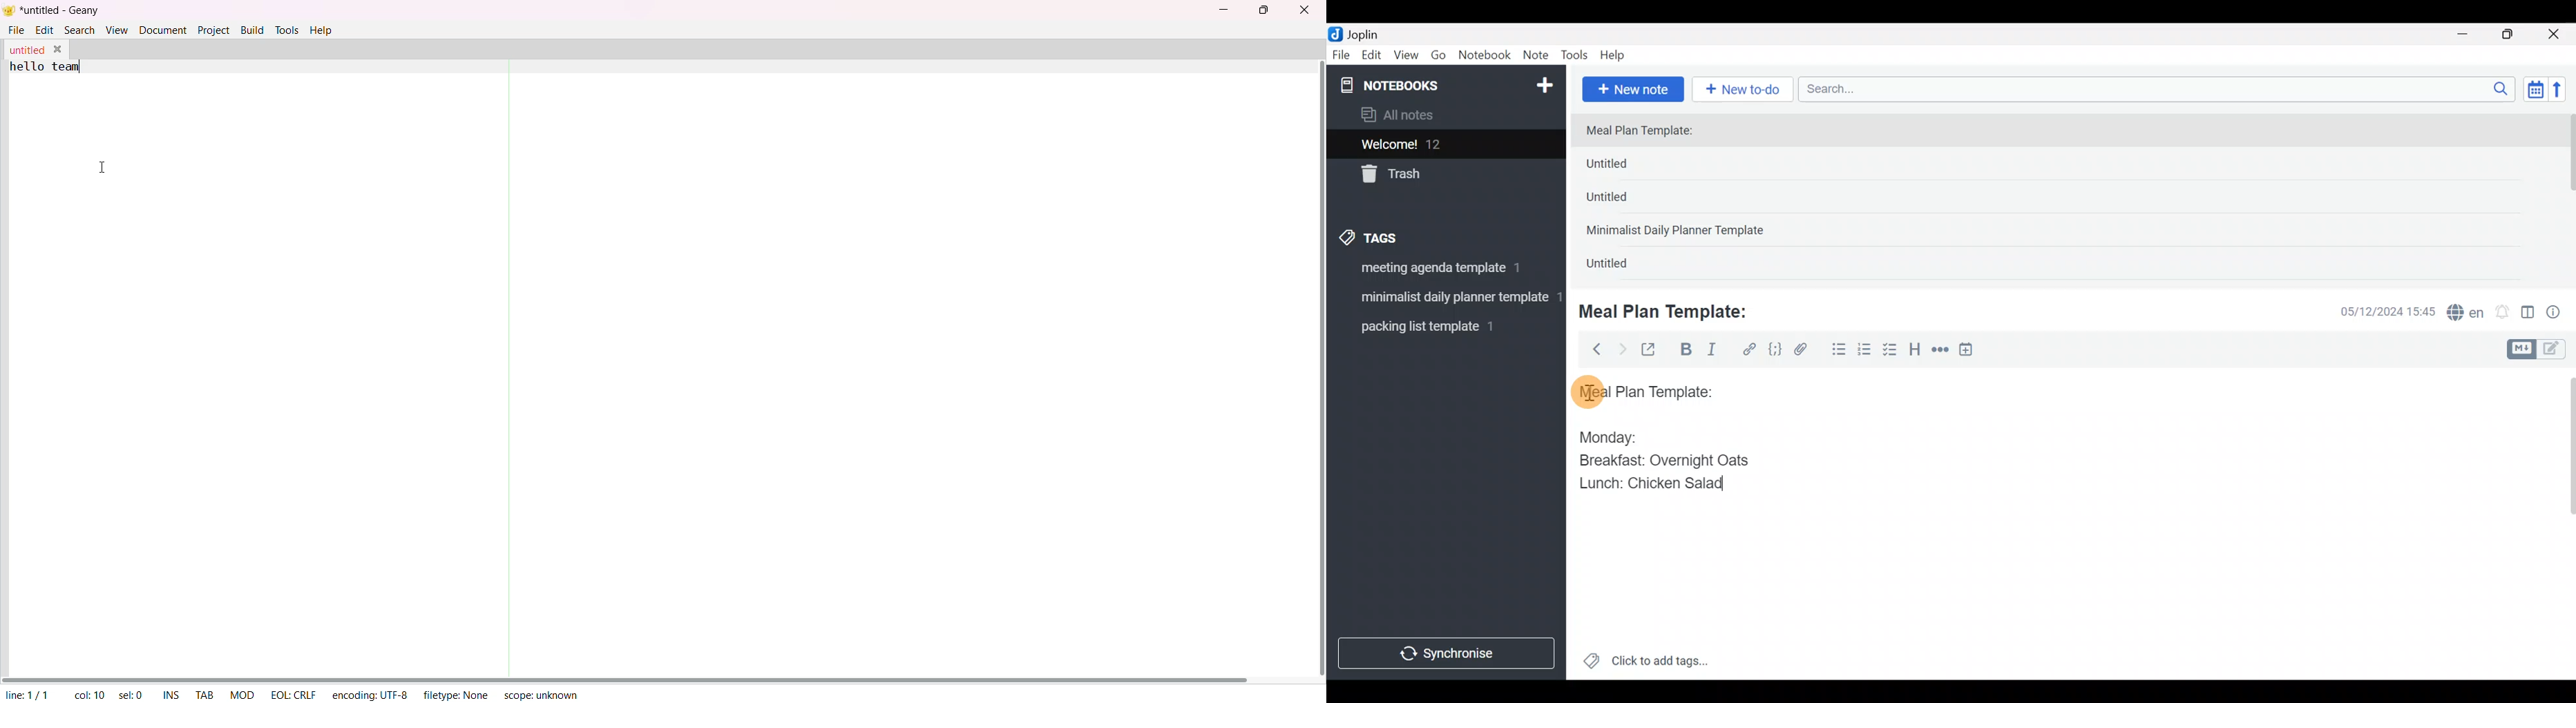 Image resolution: width=2576 pixels, height=728 pixels. Describe the element at coordinates (1544, 83) in the screenshot. I see `New` at that location.